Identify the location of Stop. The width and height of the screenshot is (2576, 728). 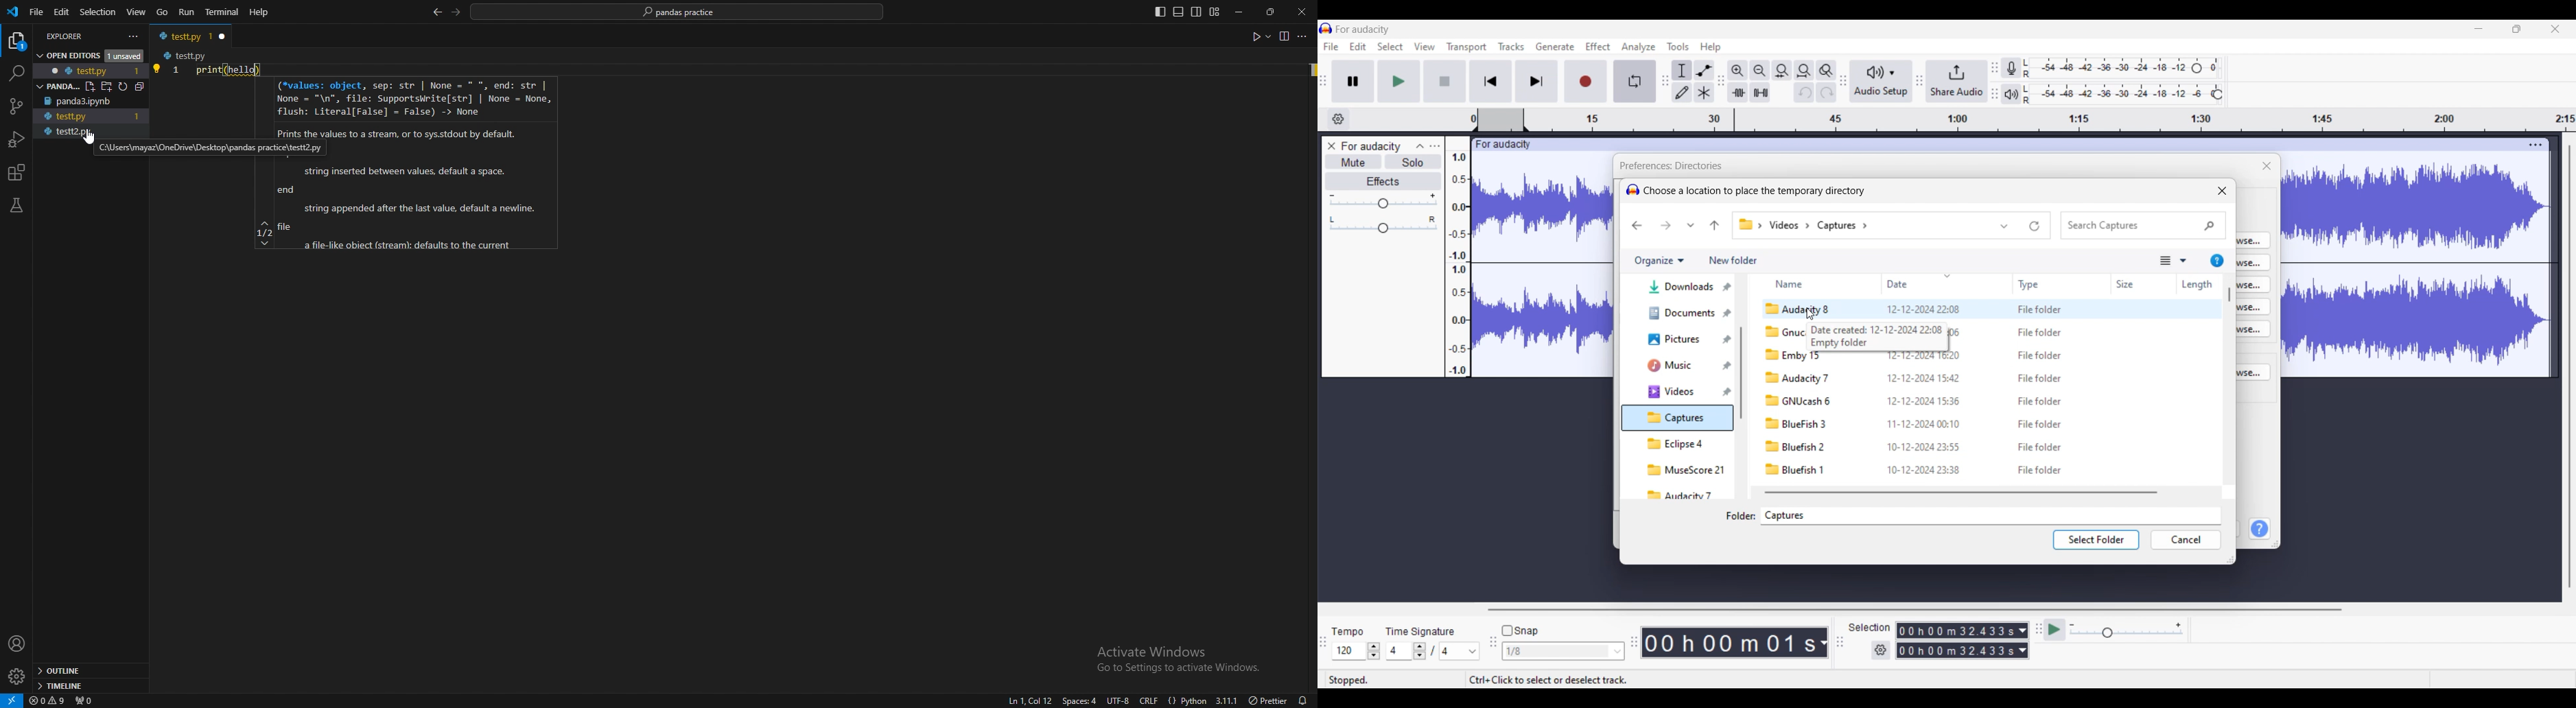
(1445, 81).